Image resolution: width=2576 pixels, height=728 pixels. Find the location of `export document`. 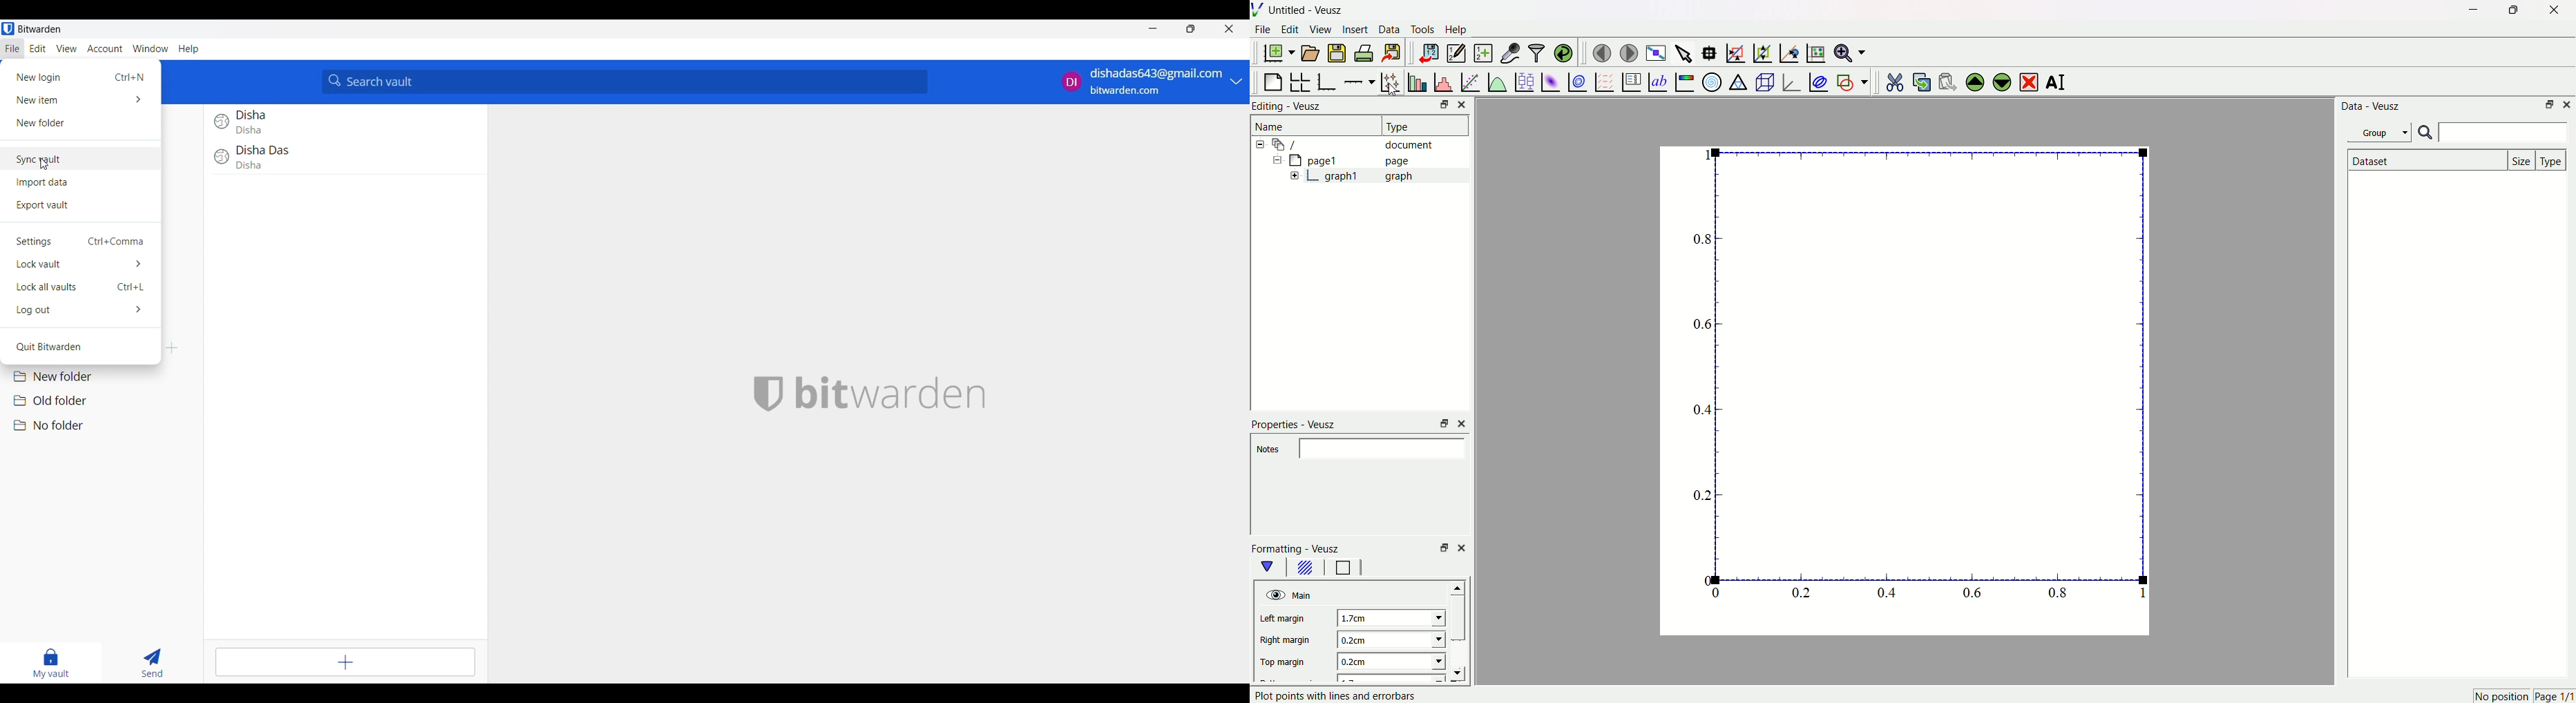

export document is located at coordinates (1398, 52).